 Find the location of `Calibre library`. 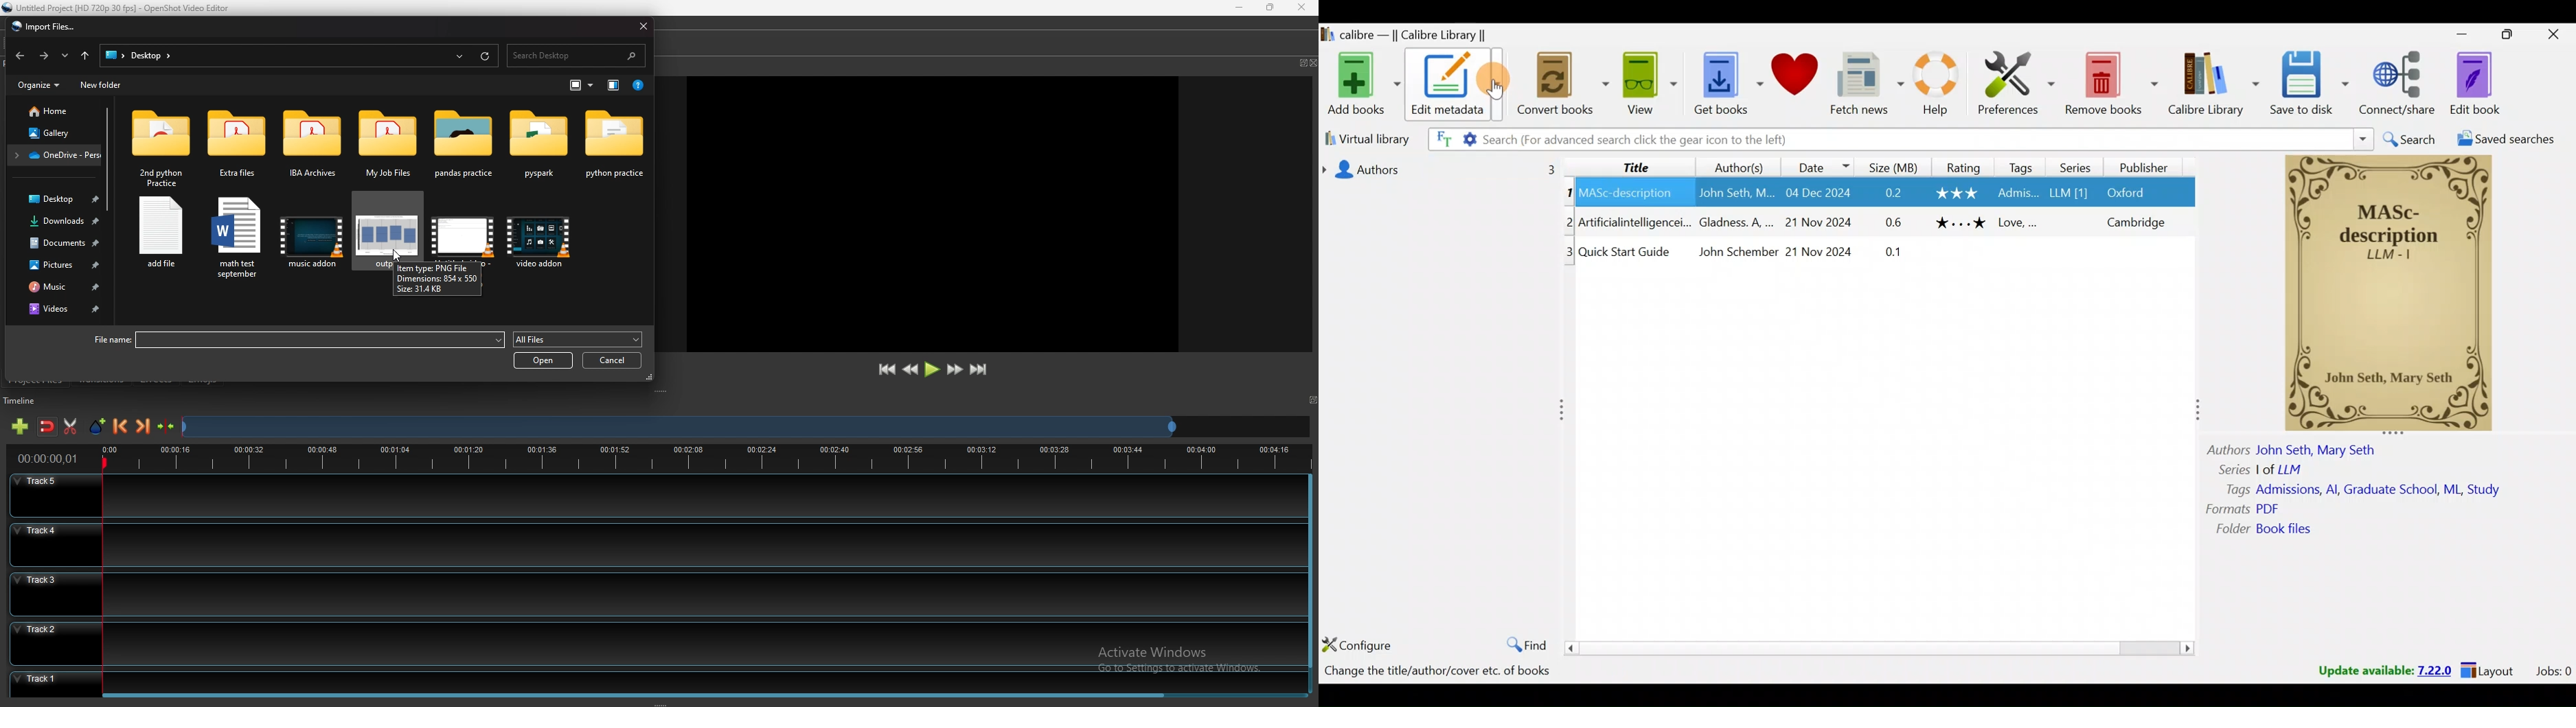

Calibre library is located at coordinates (1423, 37).